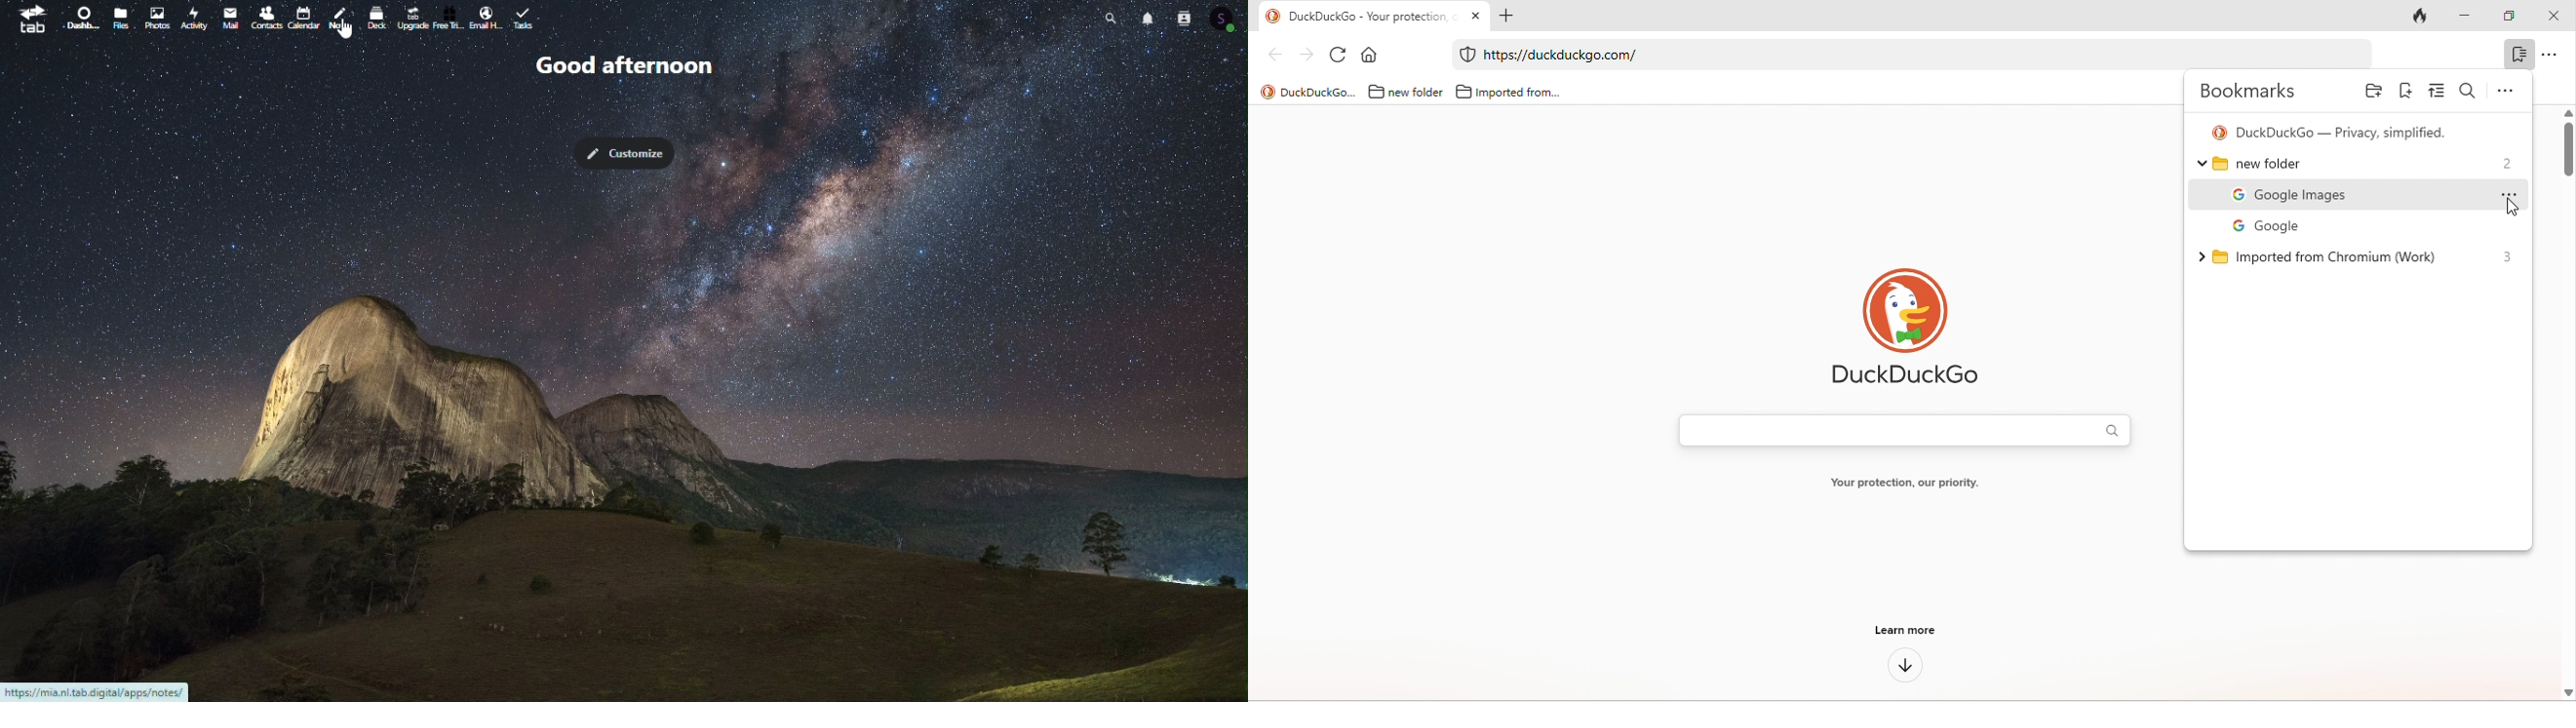  What do you see at coordinates (2258, 225) in the screenshot?
I see `google` at bounding box center [2258, 225].